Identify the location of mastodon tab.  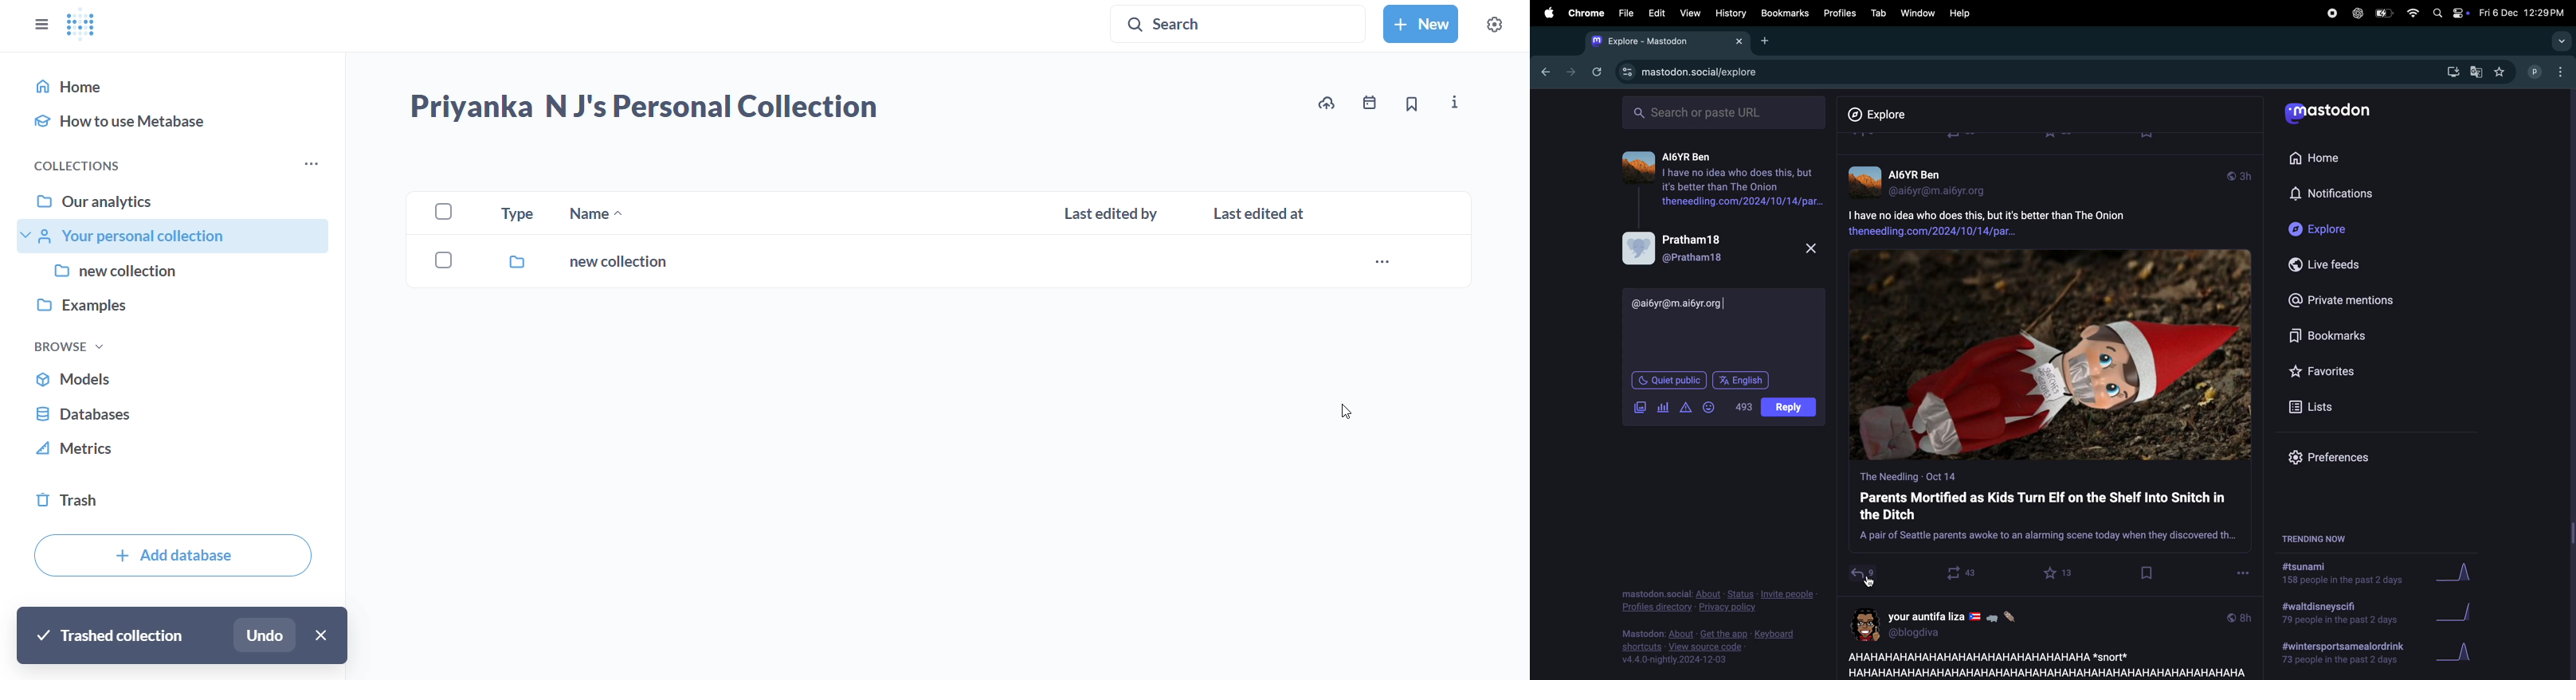
(1663, 41).